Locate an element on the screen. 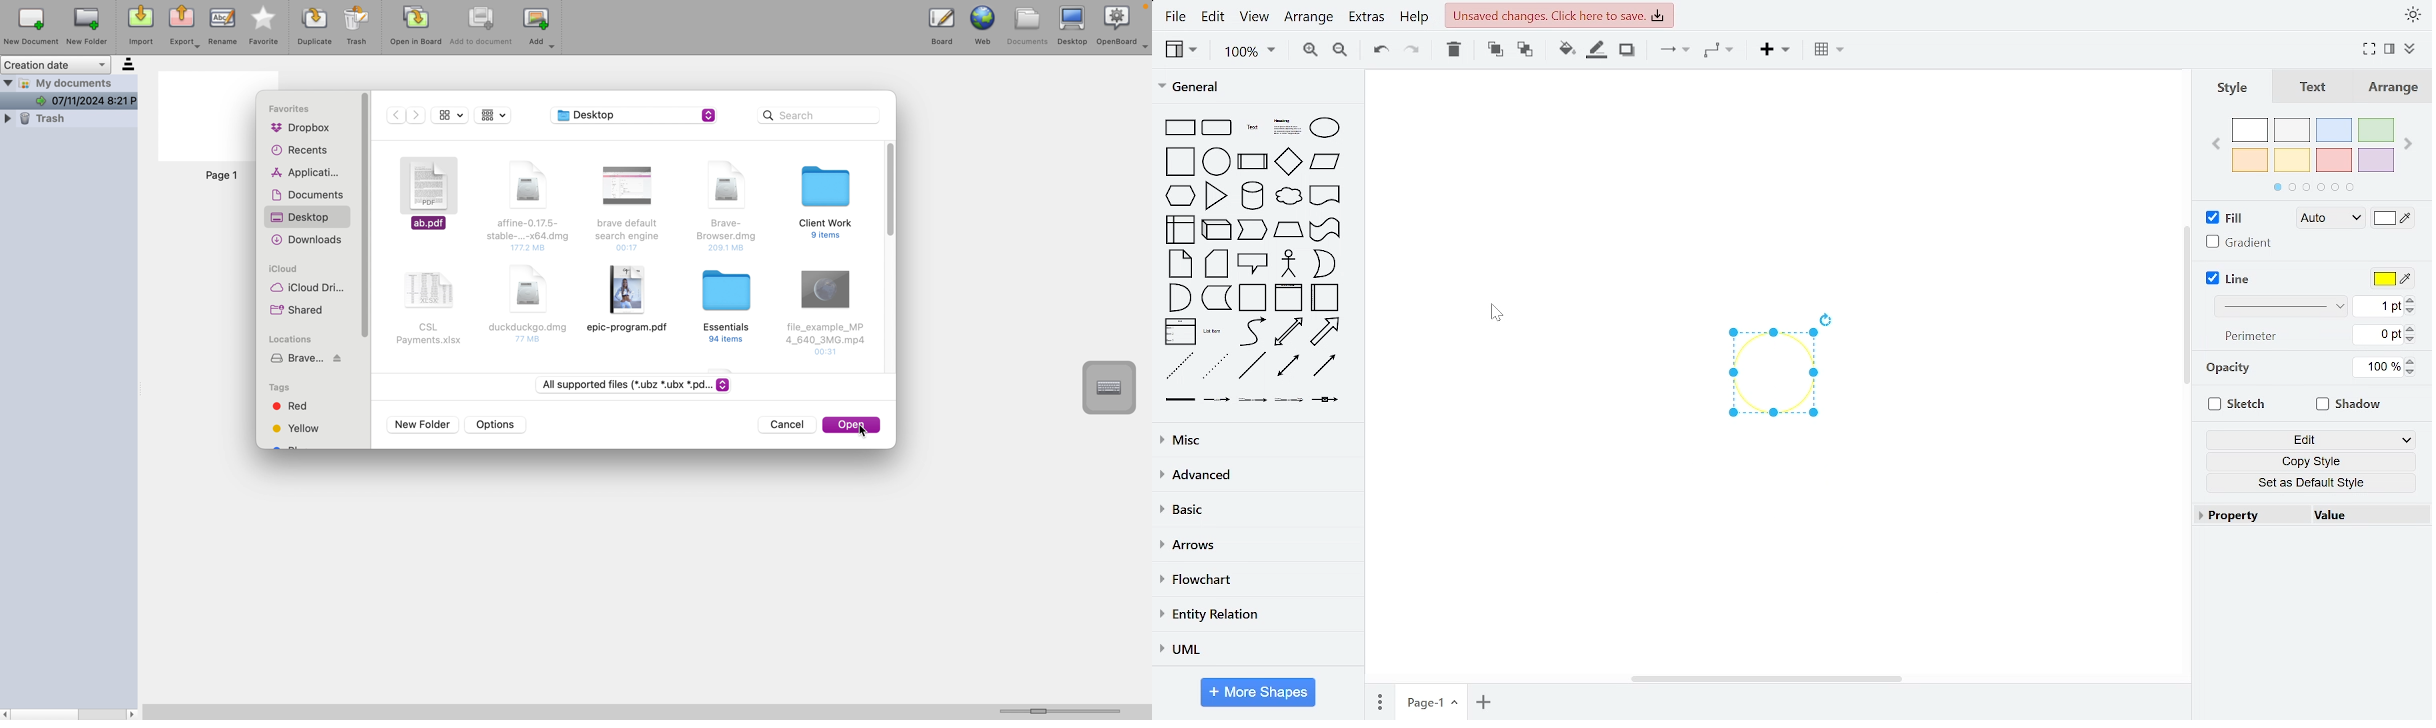  internal storage is located at coordinates (1181, 230).